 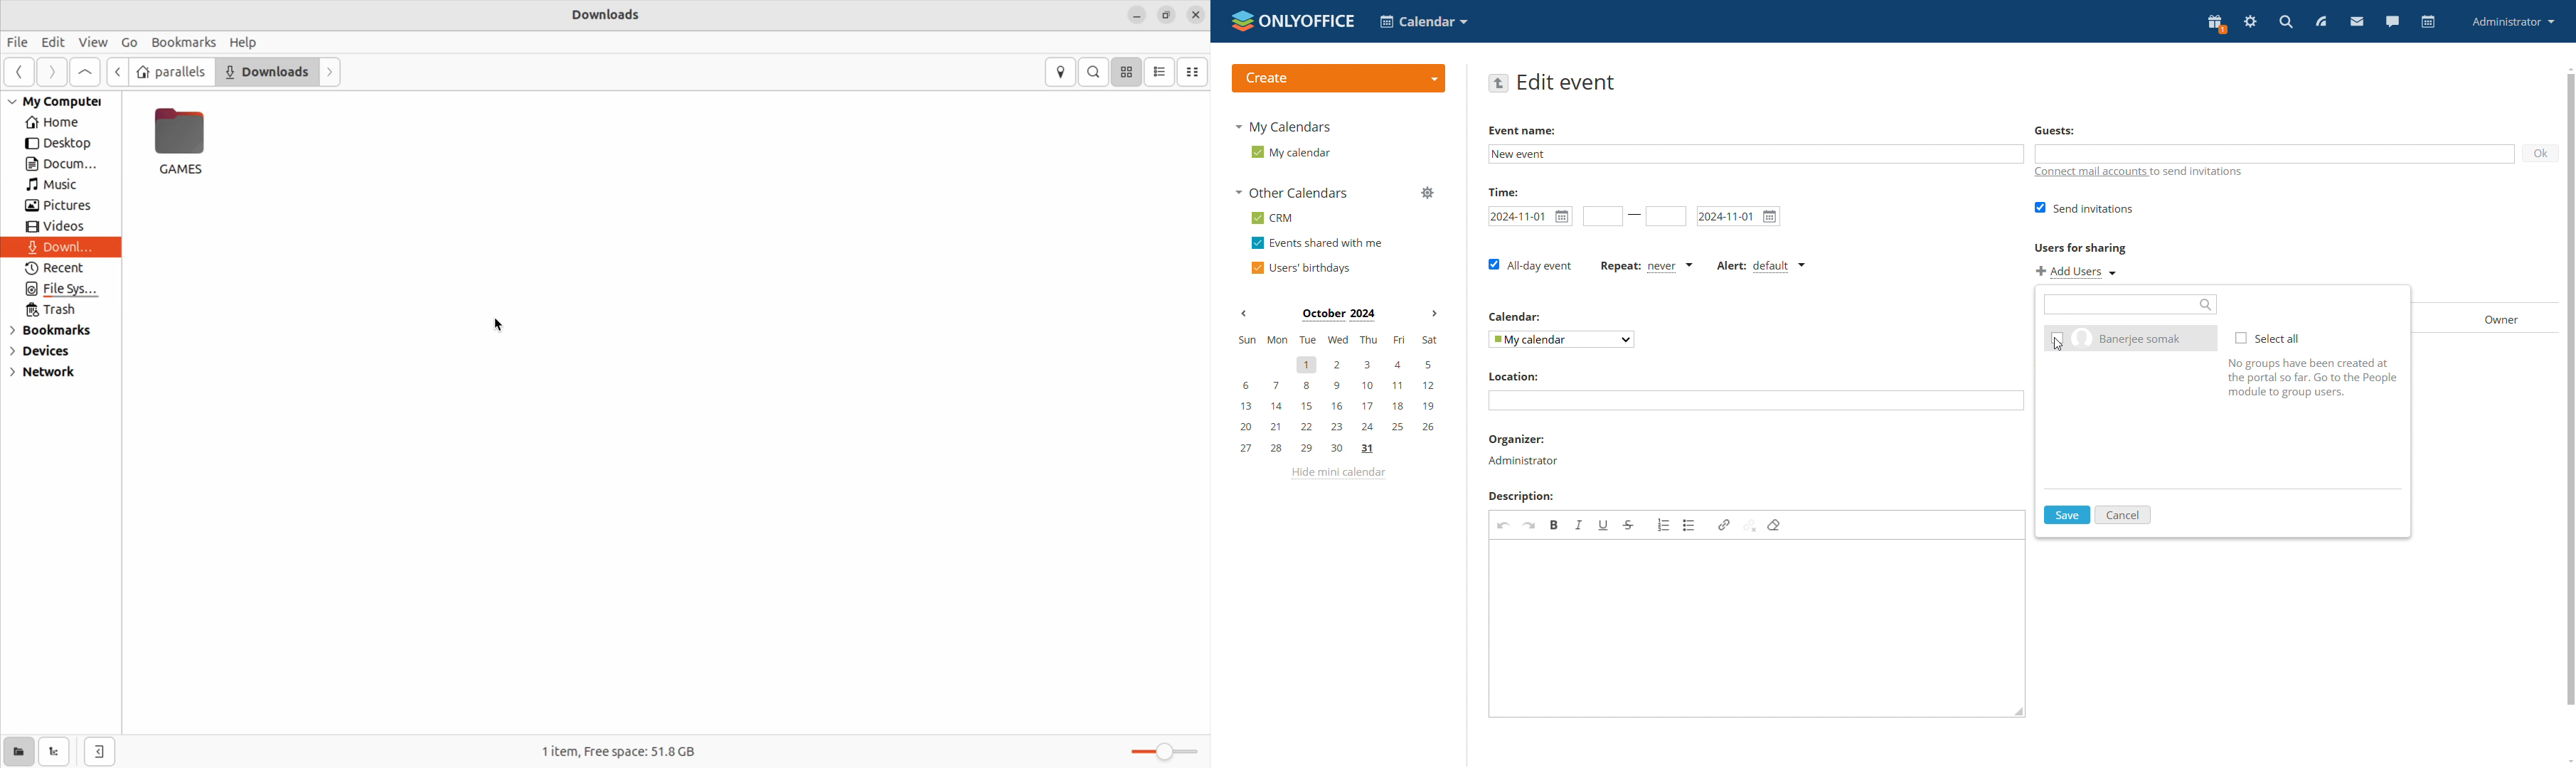 What do you see at coordinates (1524, 461) in the screenshot?
I see `organizer` at bounding box center [1524, 461].